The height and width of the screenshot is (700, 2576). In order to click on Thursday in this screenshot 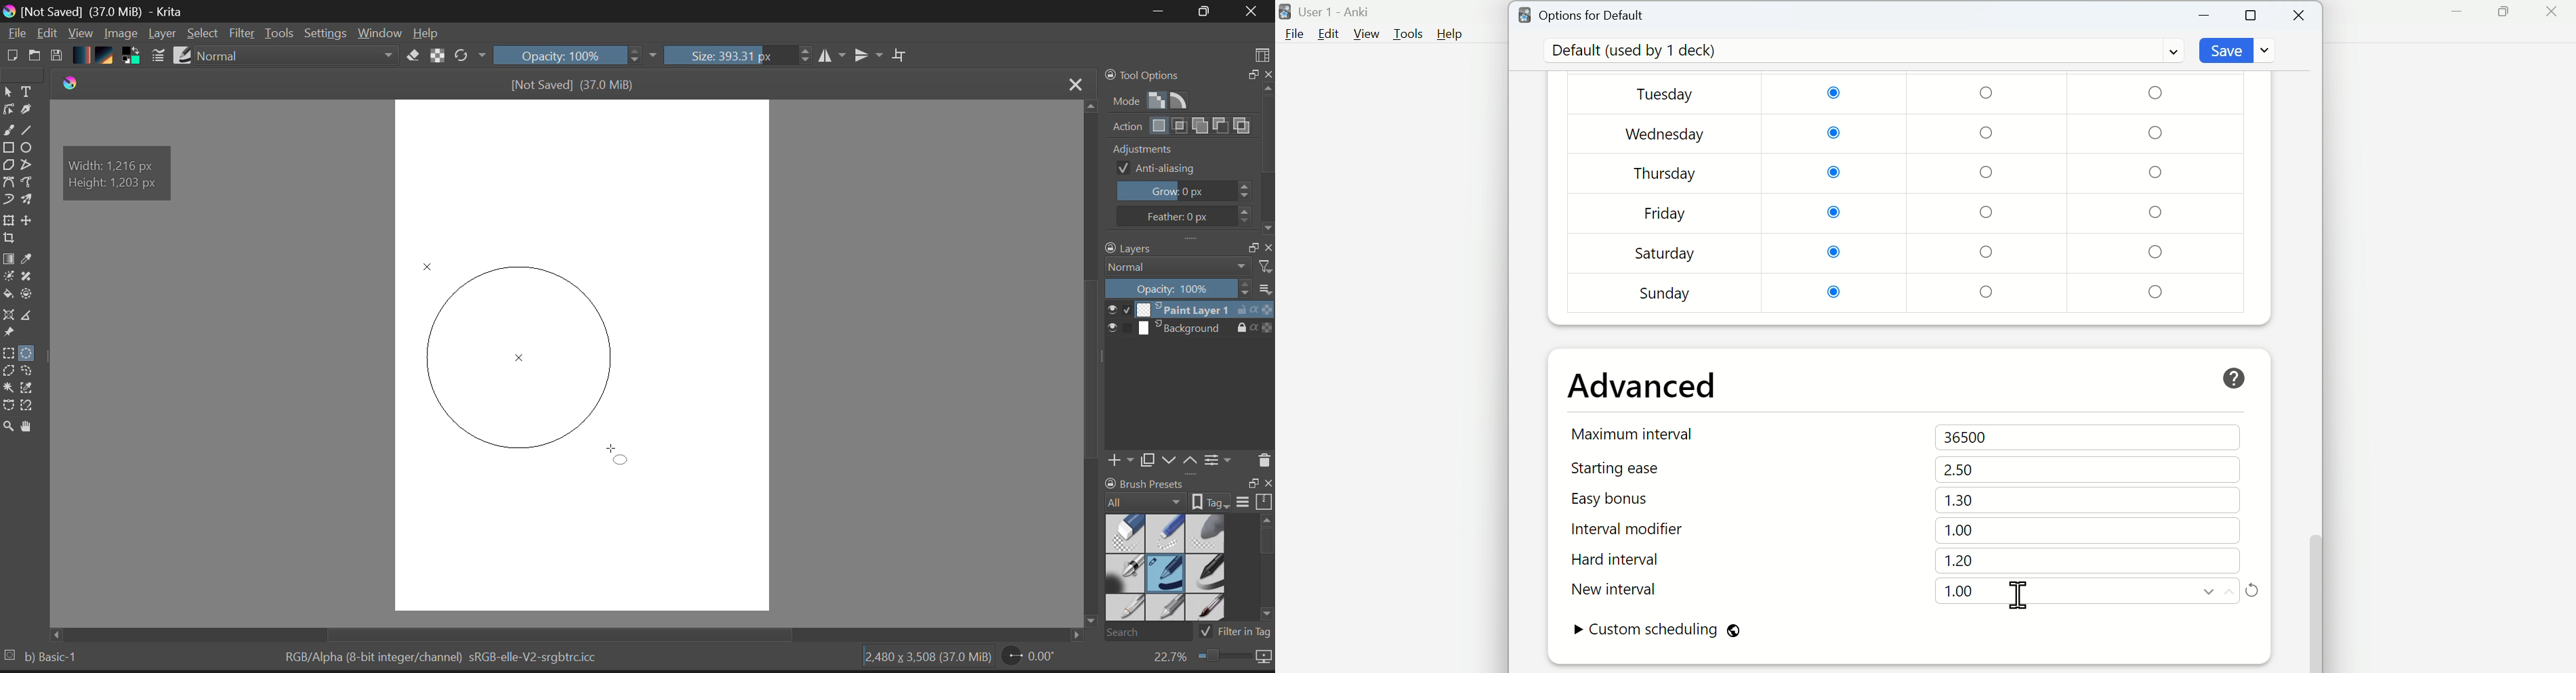, I will do `click(1665, 173)`.